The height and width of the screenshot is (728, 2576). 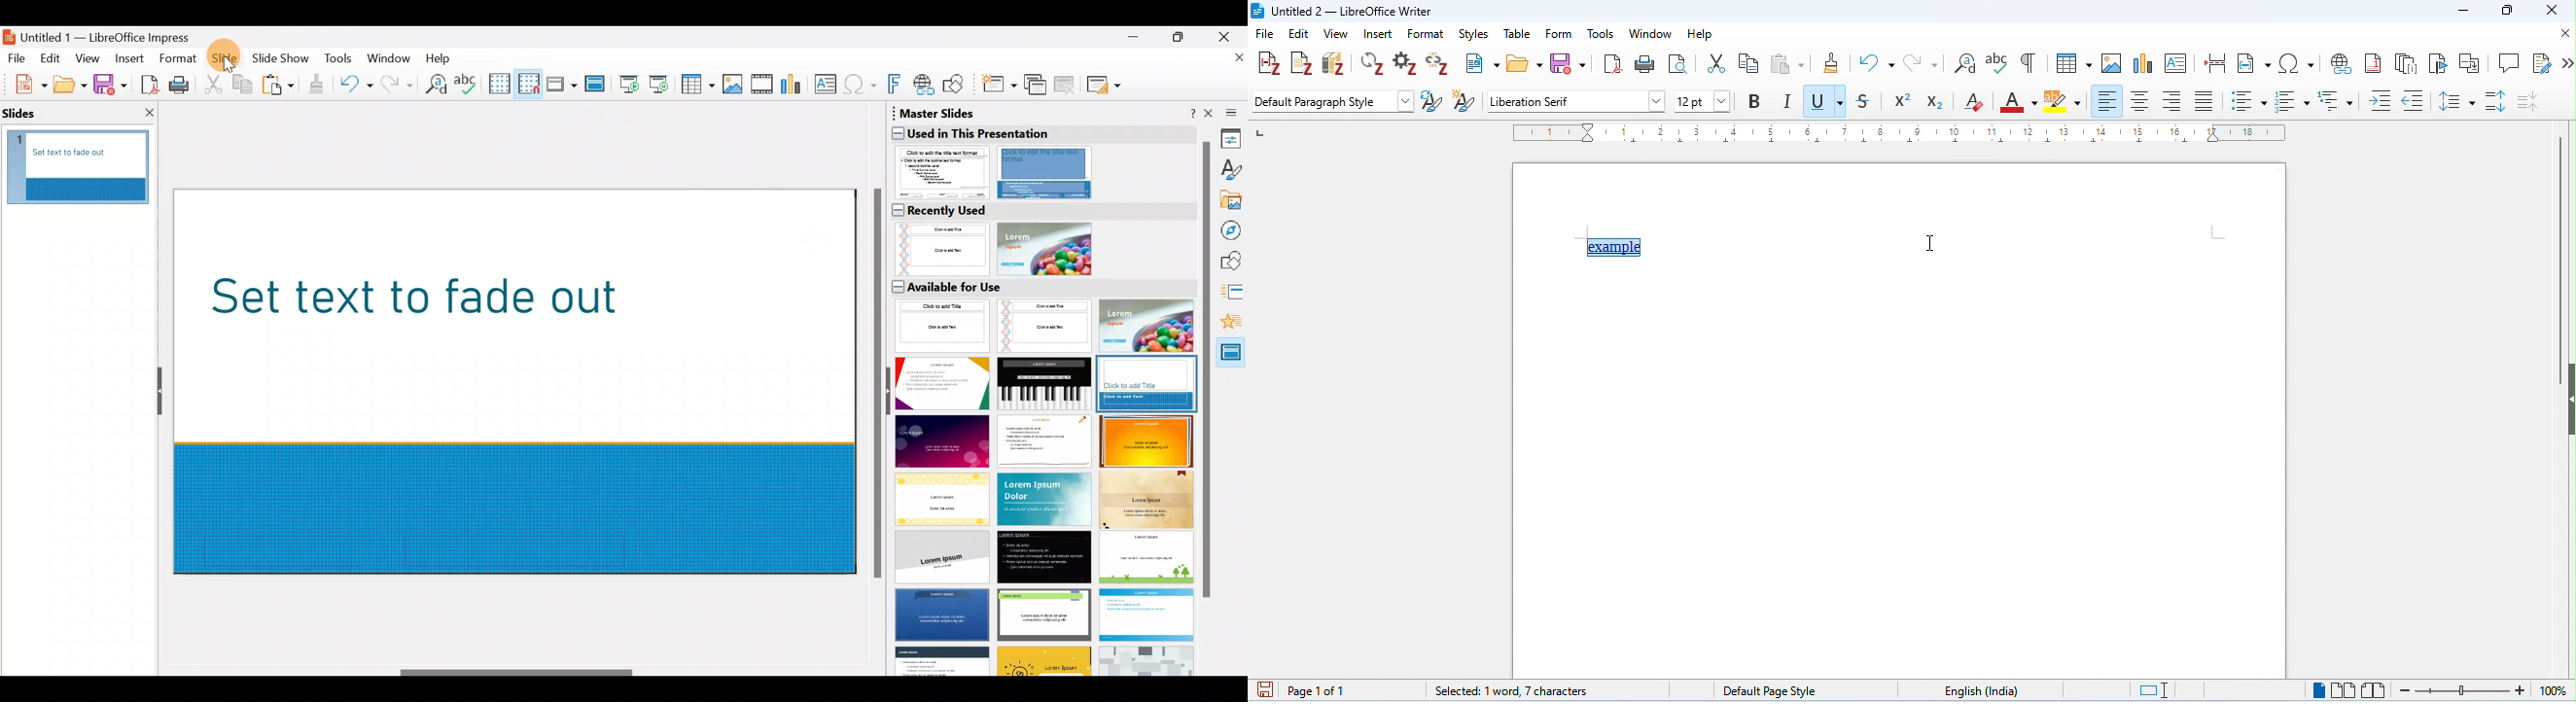 What do you see at coordinates (147, 83) in the screenshot?
I see `Export directly as PDF` at bounding box center [147, 83].